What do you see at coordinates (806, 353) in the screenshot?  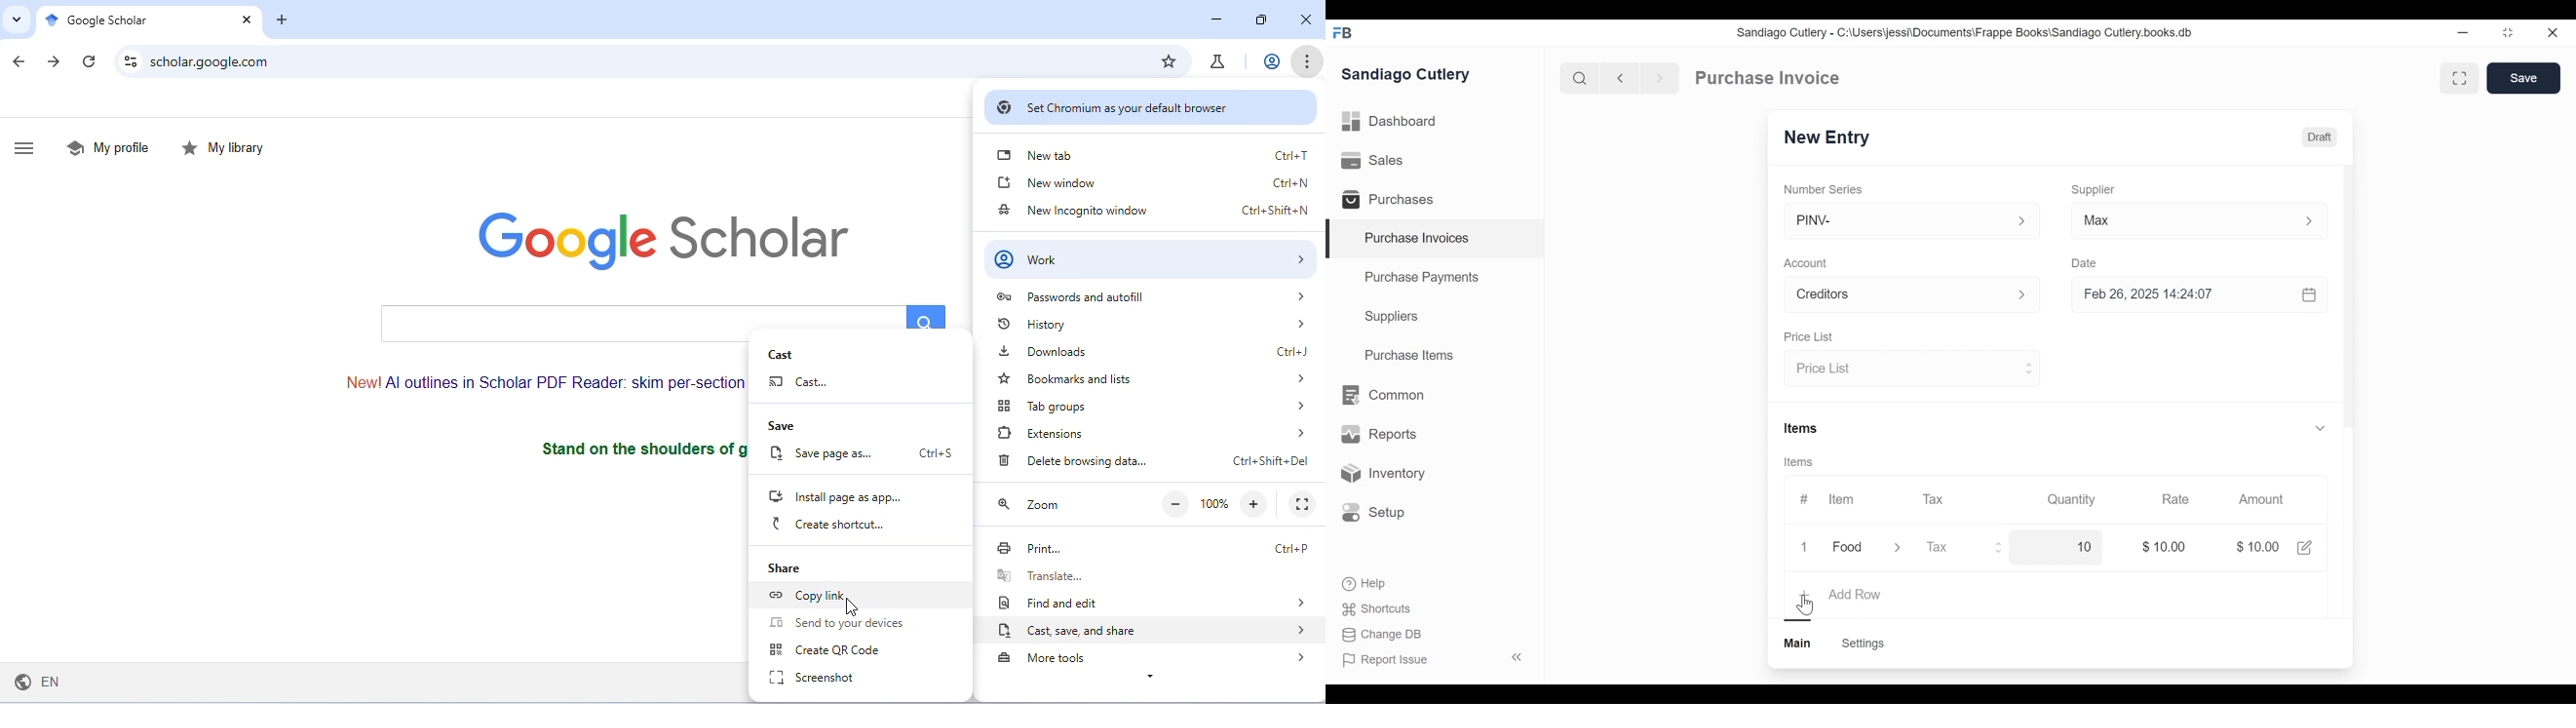 I see `cast` at bounding box center [806, 353].